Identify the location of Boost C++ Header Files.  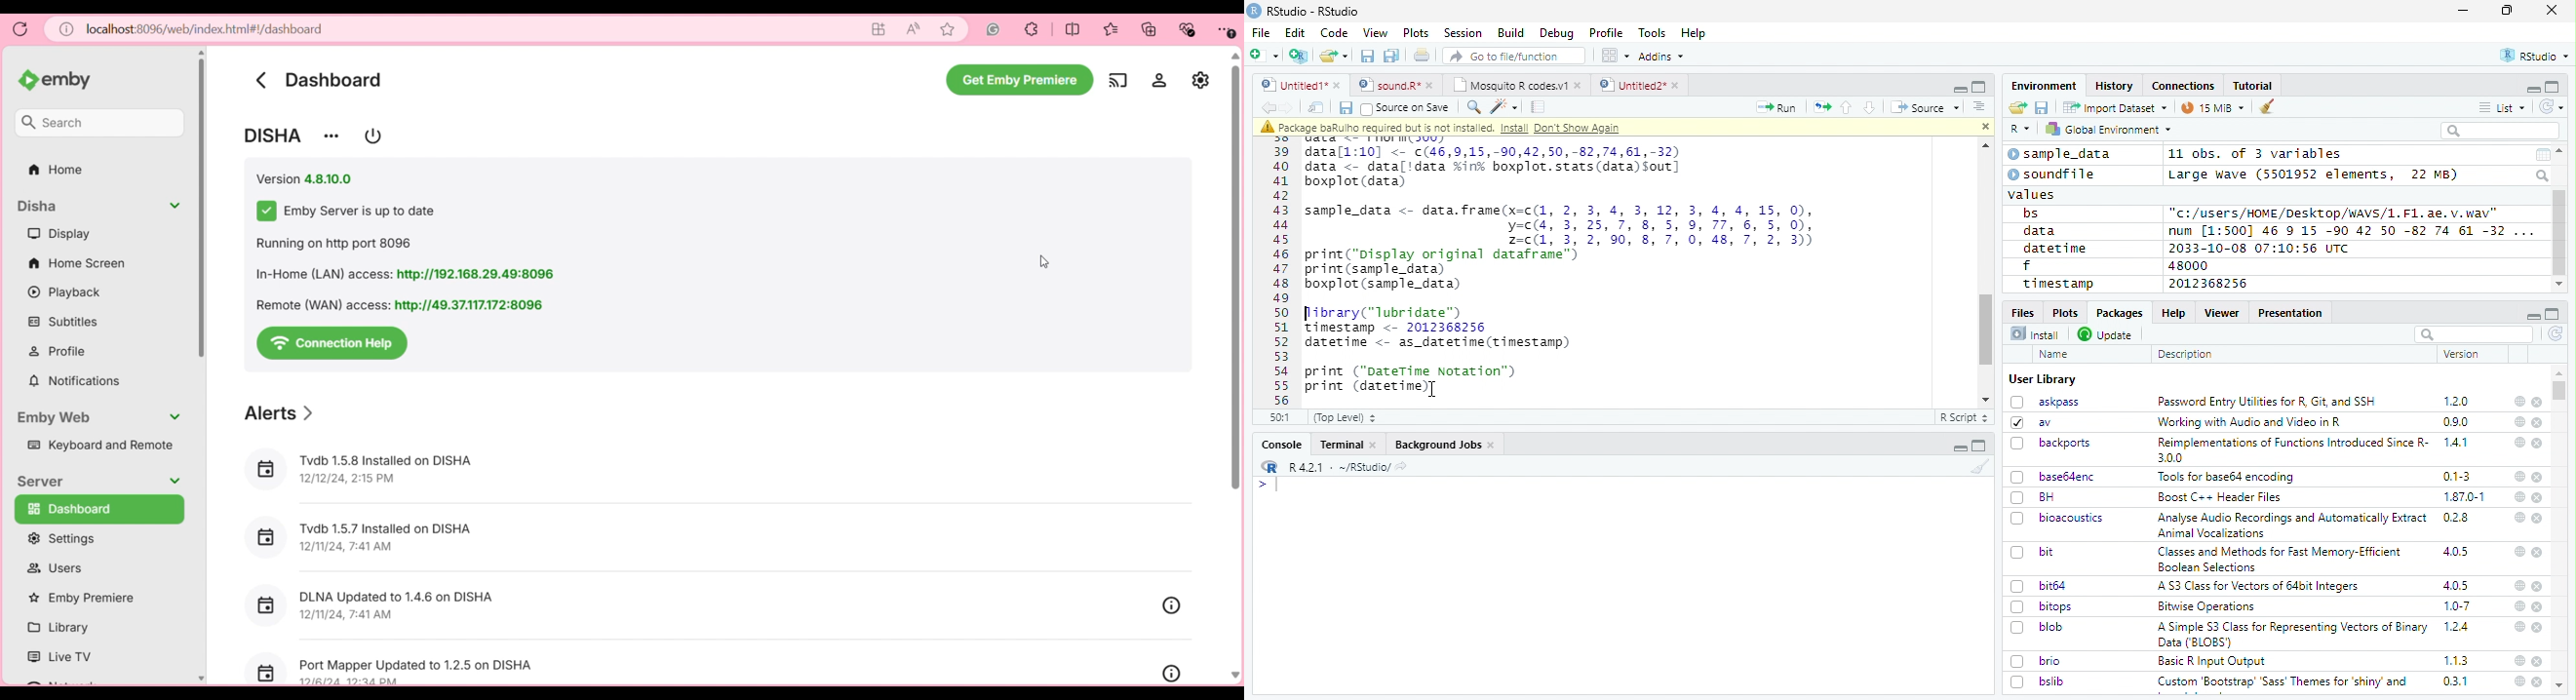
(2217, 498).